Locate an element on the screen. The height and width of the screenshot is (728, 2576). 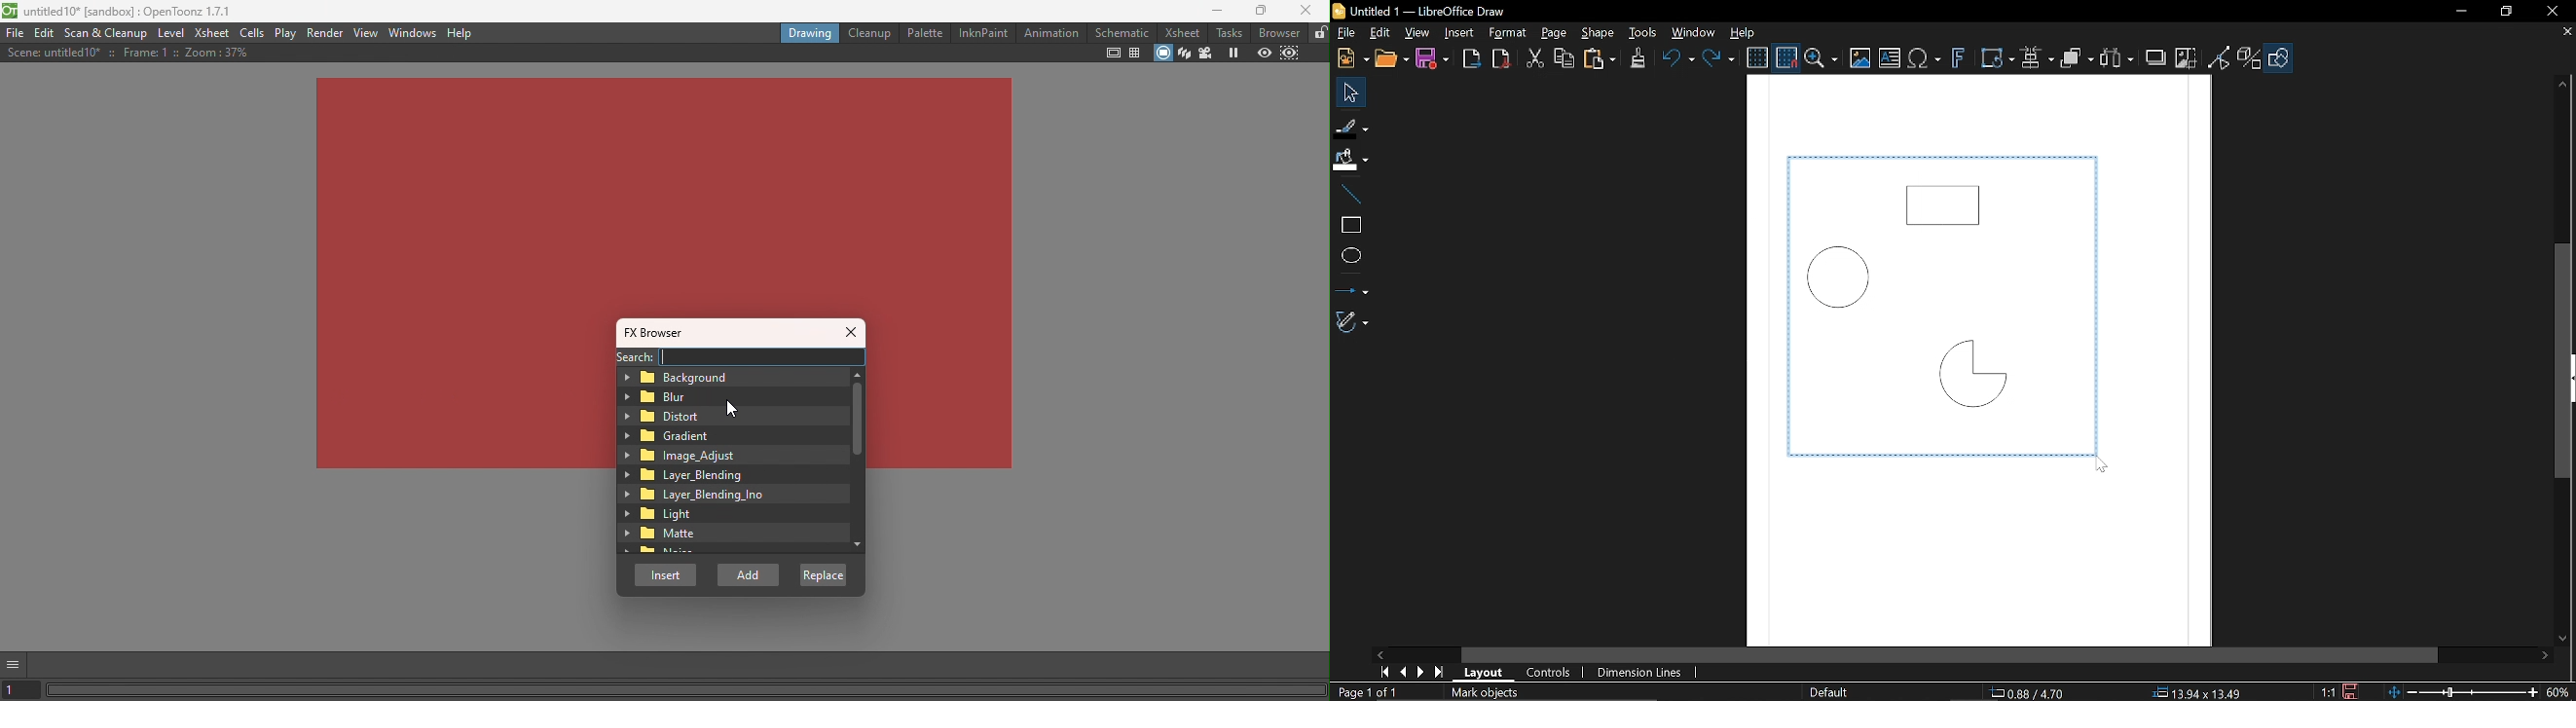
Restore down is located at coordinates (2506, 13).